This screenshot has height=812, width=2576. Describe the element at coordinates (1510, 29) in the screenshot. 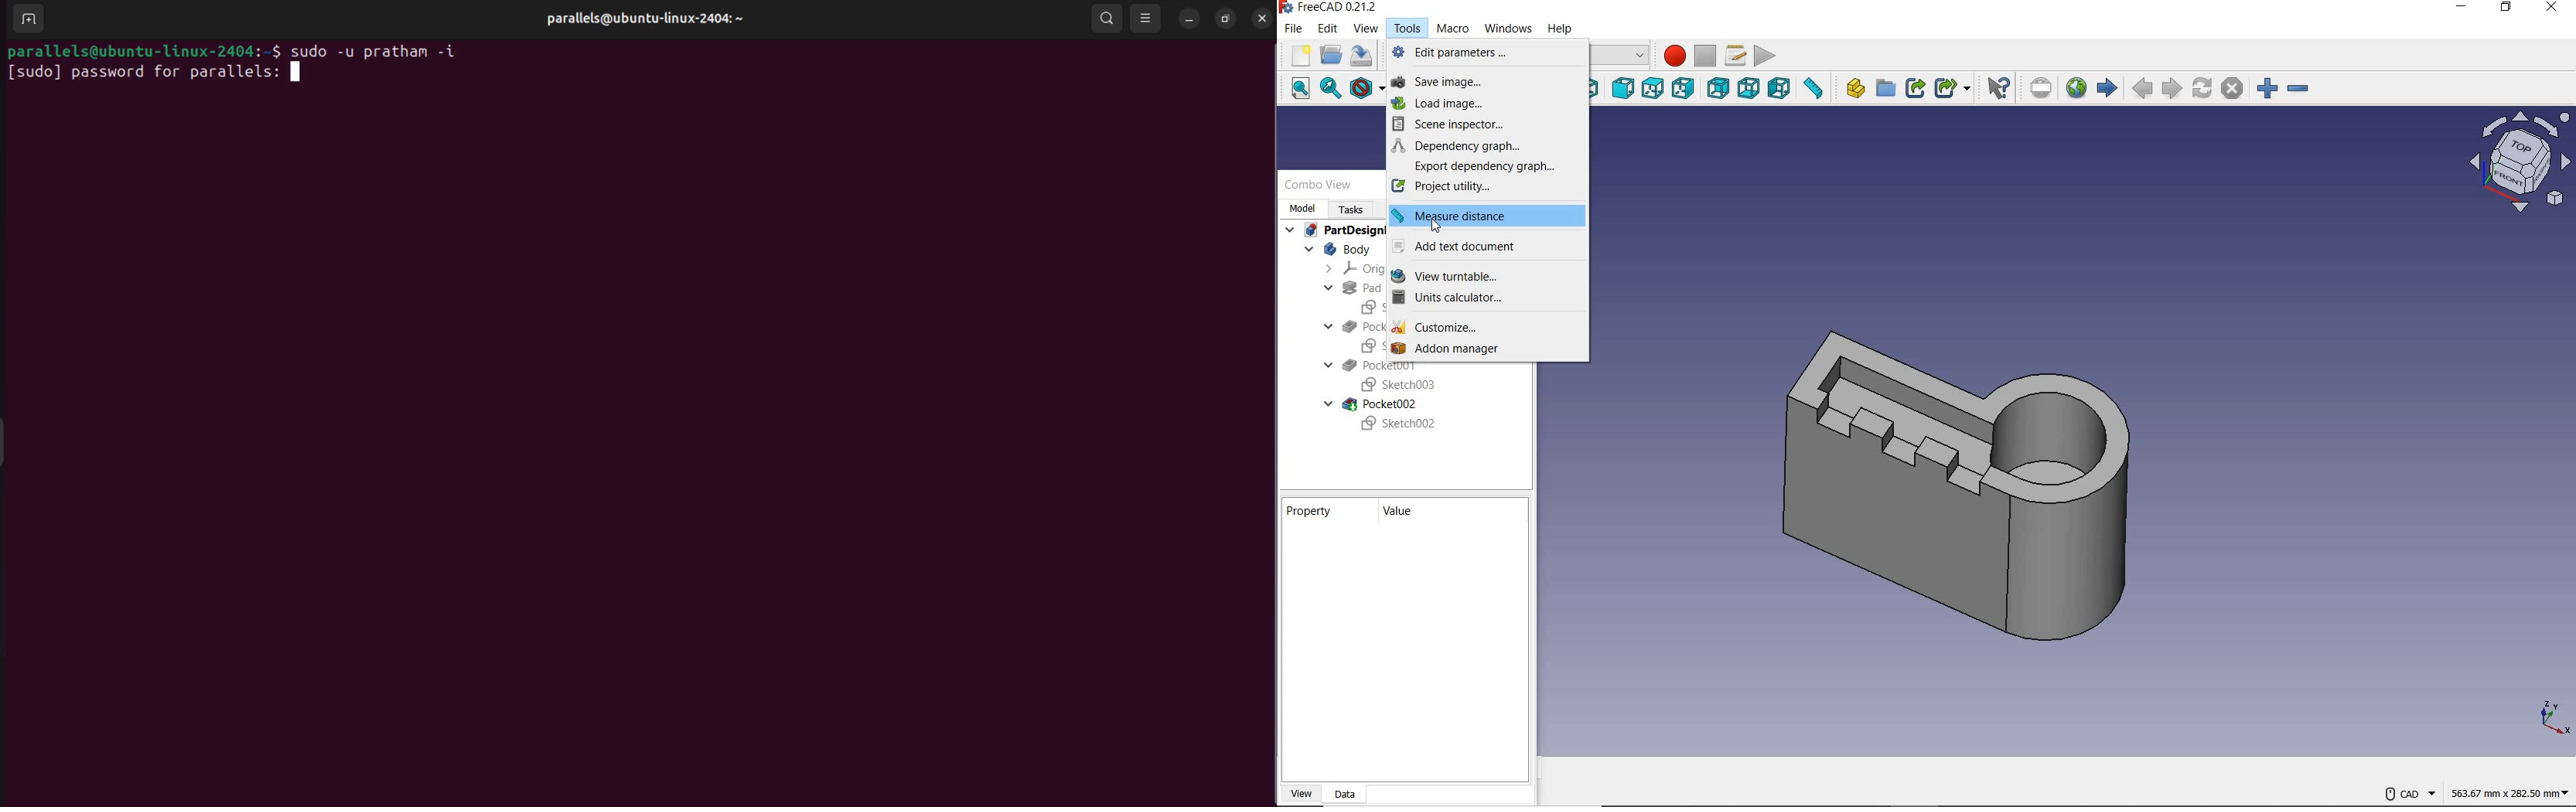

I see `windows` at that location.